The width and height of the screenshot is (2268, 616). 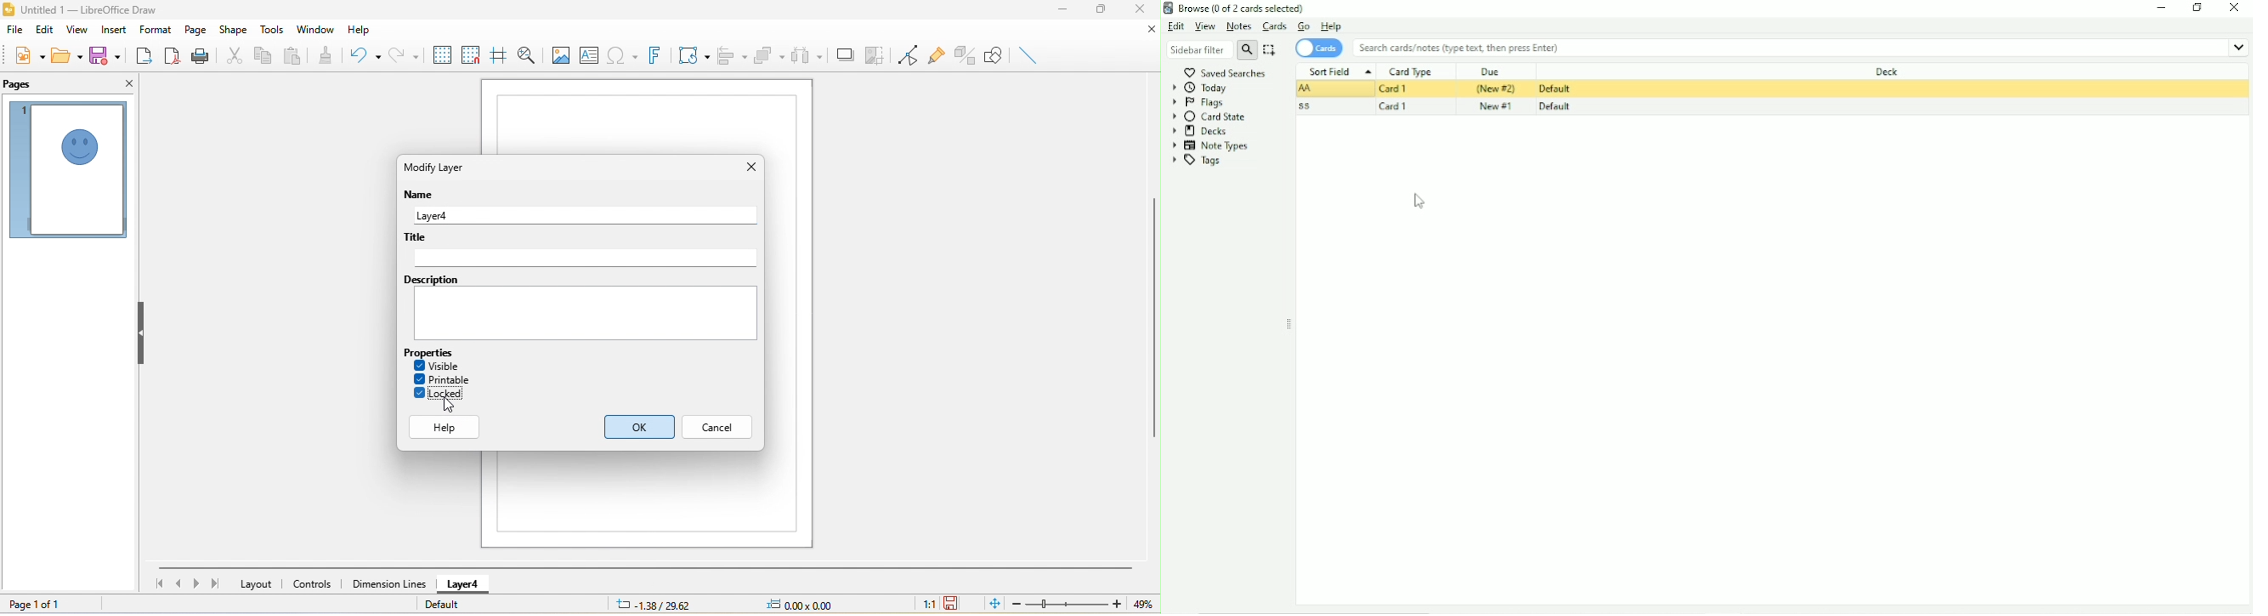 What do you see at coordinates (1154, 316) in the screenshot?
I see ` vertical scroll bar` at bounding box center [1154, 316].